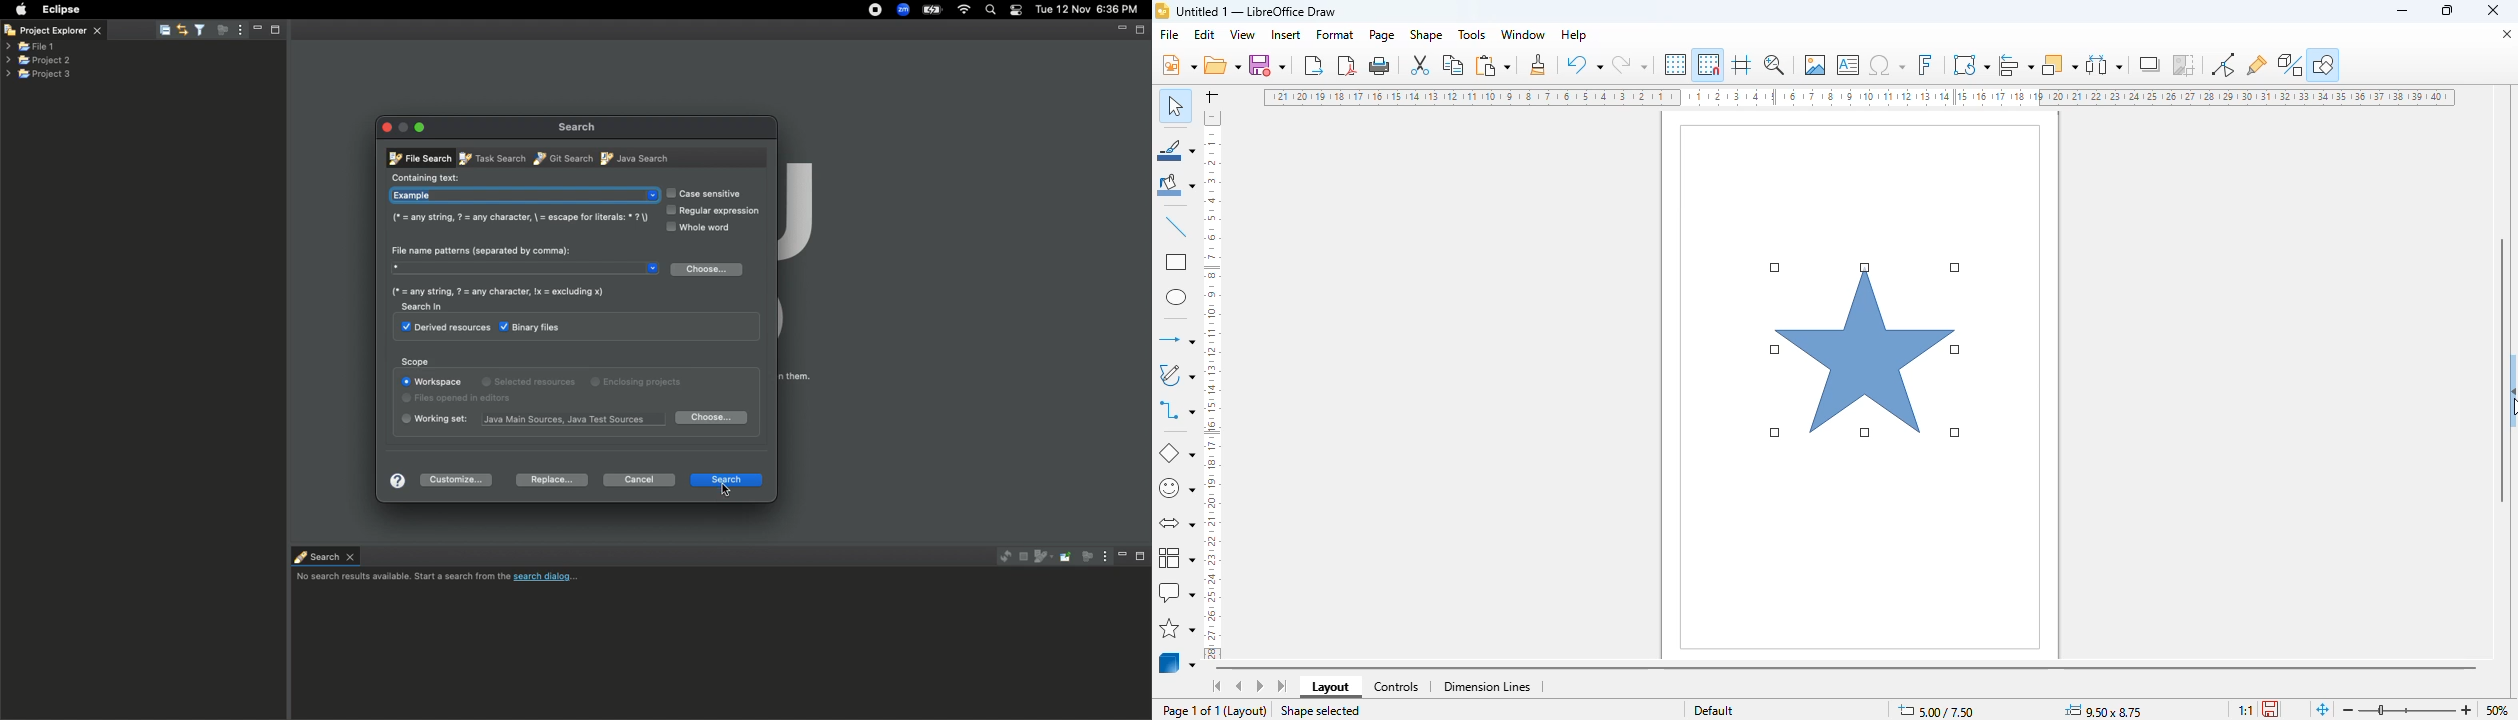  What do you see at coordinates (1223, 65) in the screenshot?
I see `open` at bounding box center [1223, 65].